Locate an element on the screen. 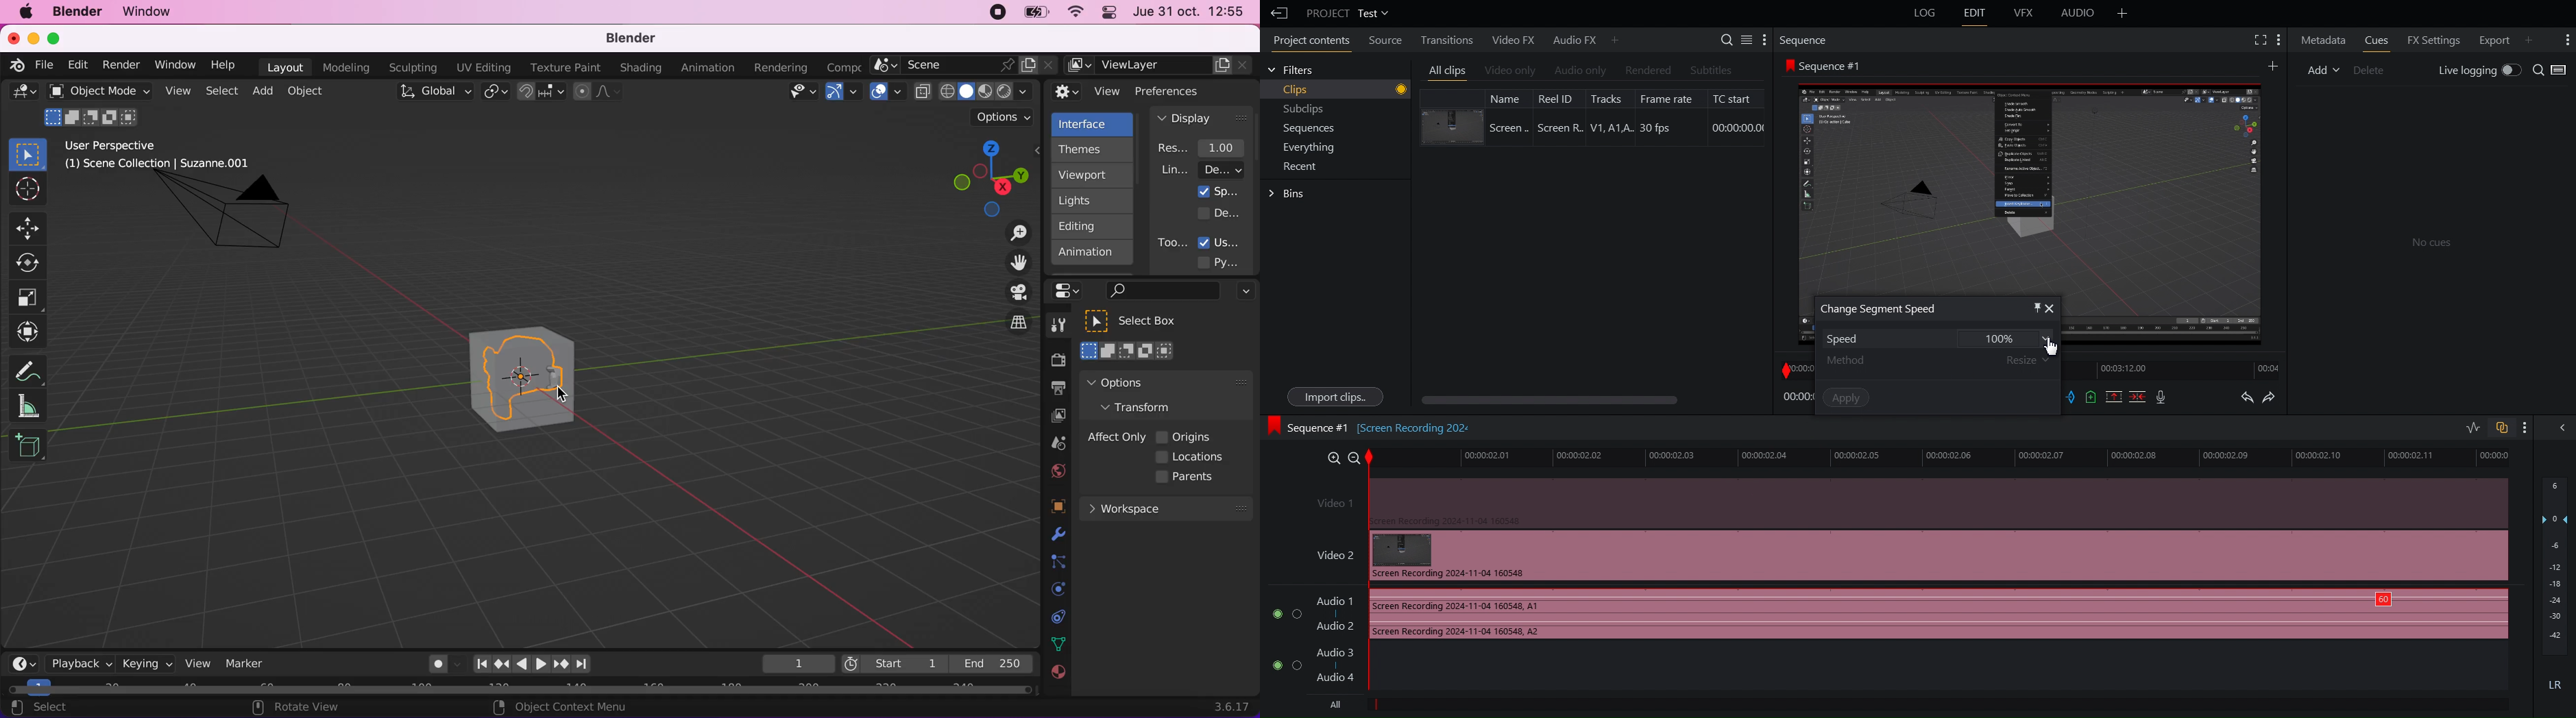 The image size is (2576, 728). Rendered is located at coordinates (1647, 71).